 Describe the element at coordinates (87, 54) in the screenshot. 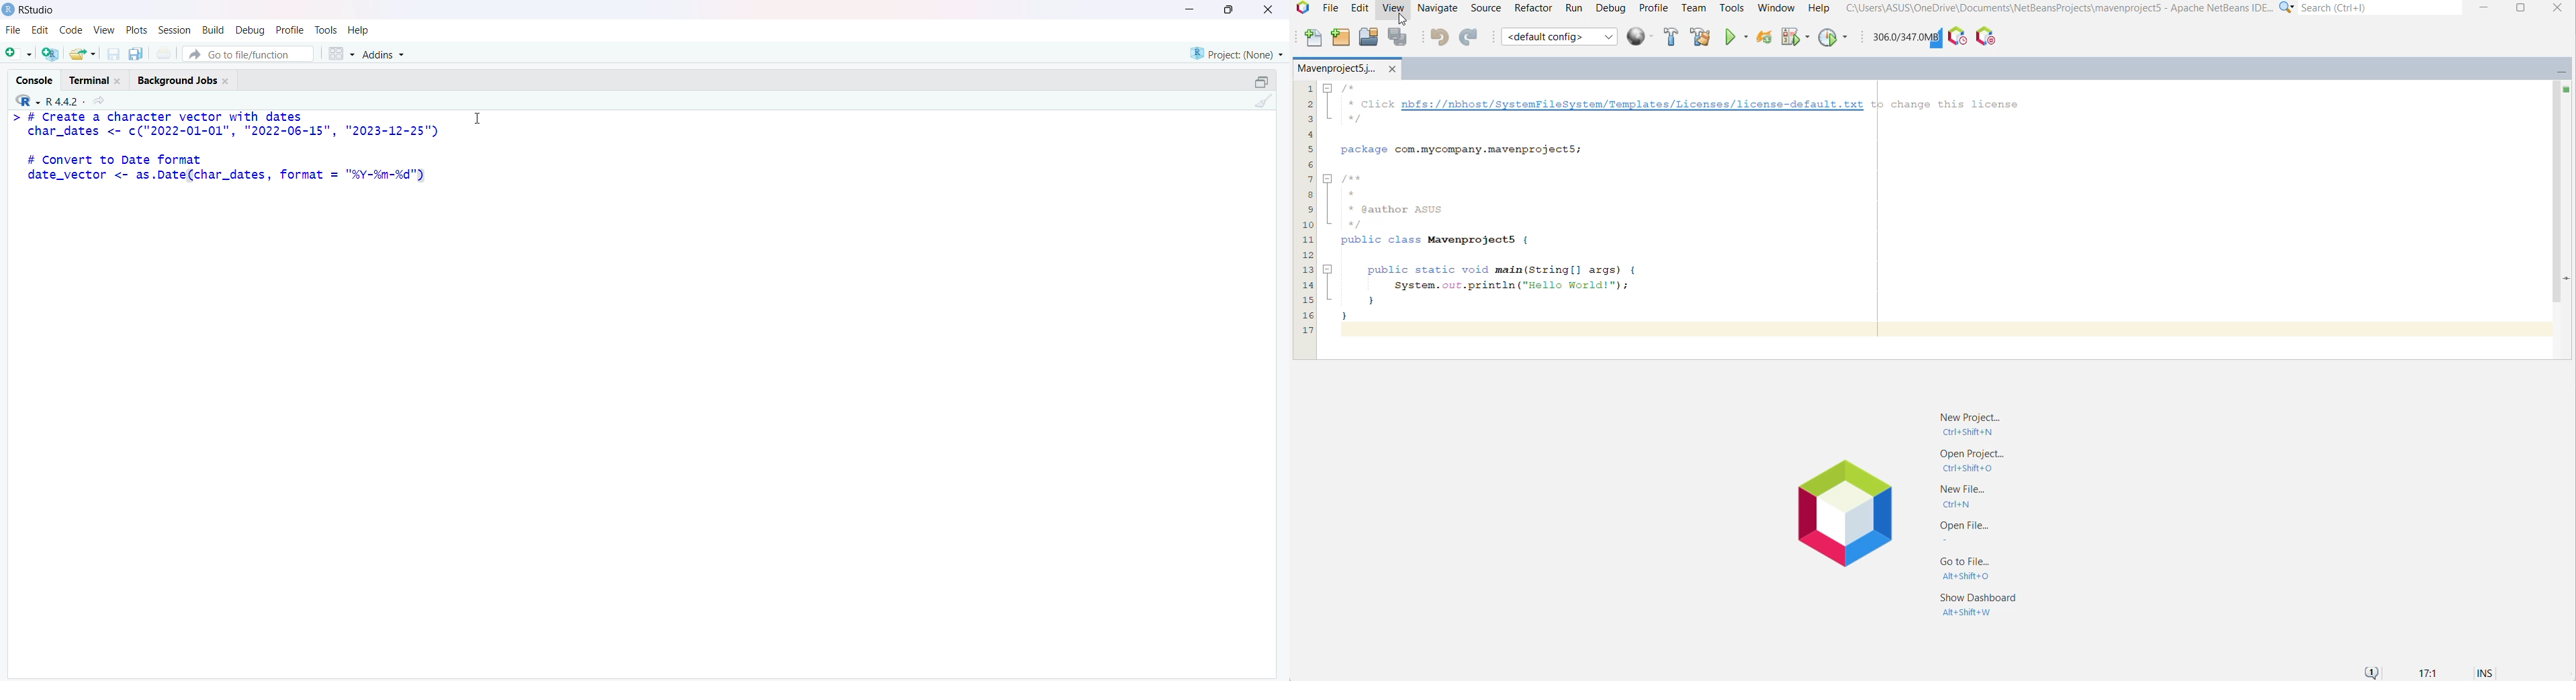

I see `Open an existing file (Ctrl + O)` at that location.